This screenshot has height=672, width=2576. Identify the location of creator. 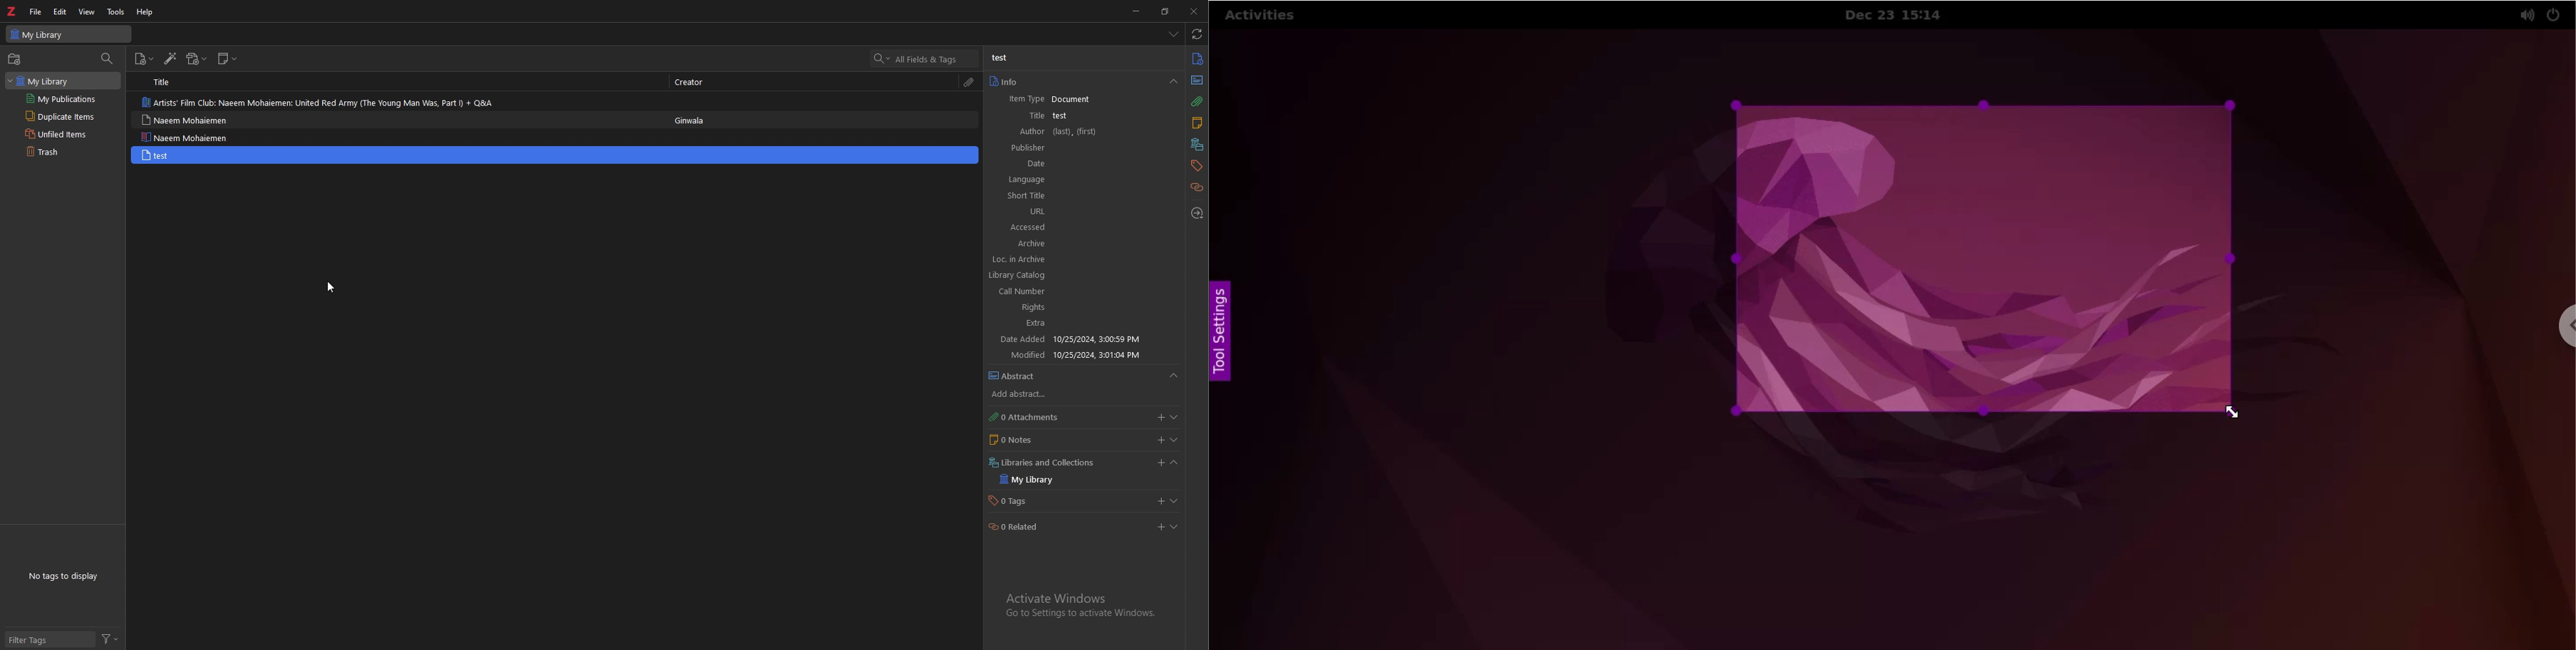
(693, 81).